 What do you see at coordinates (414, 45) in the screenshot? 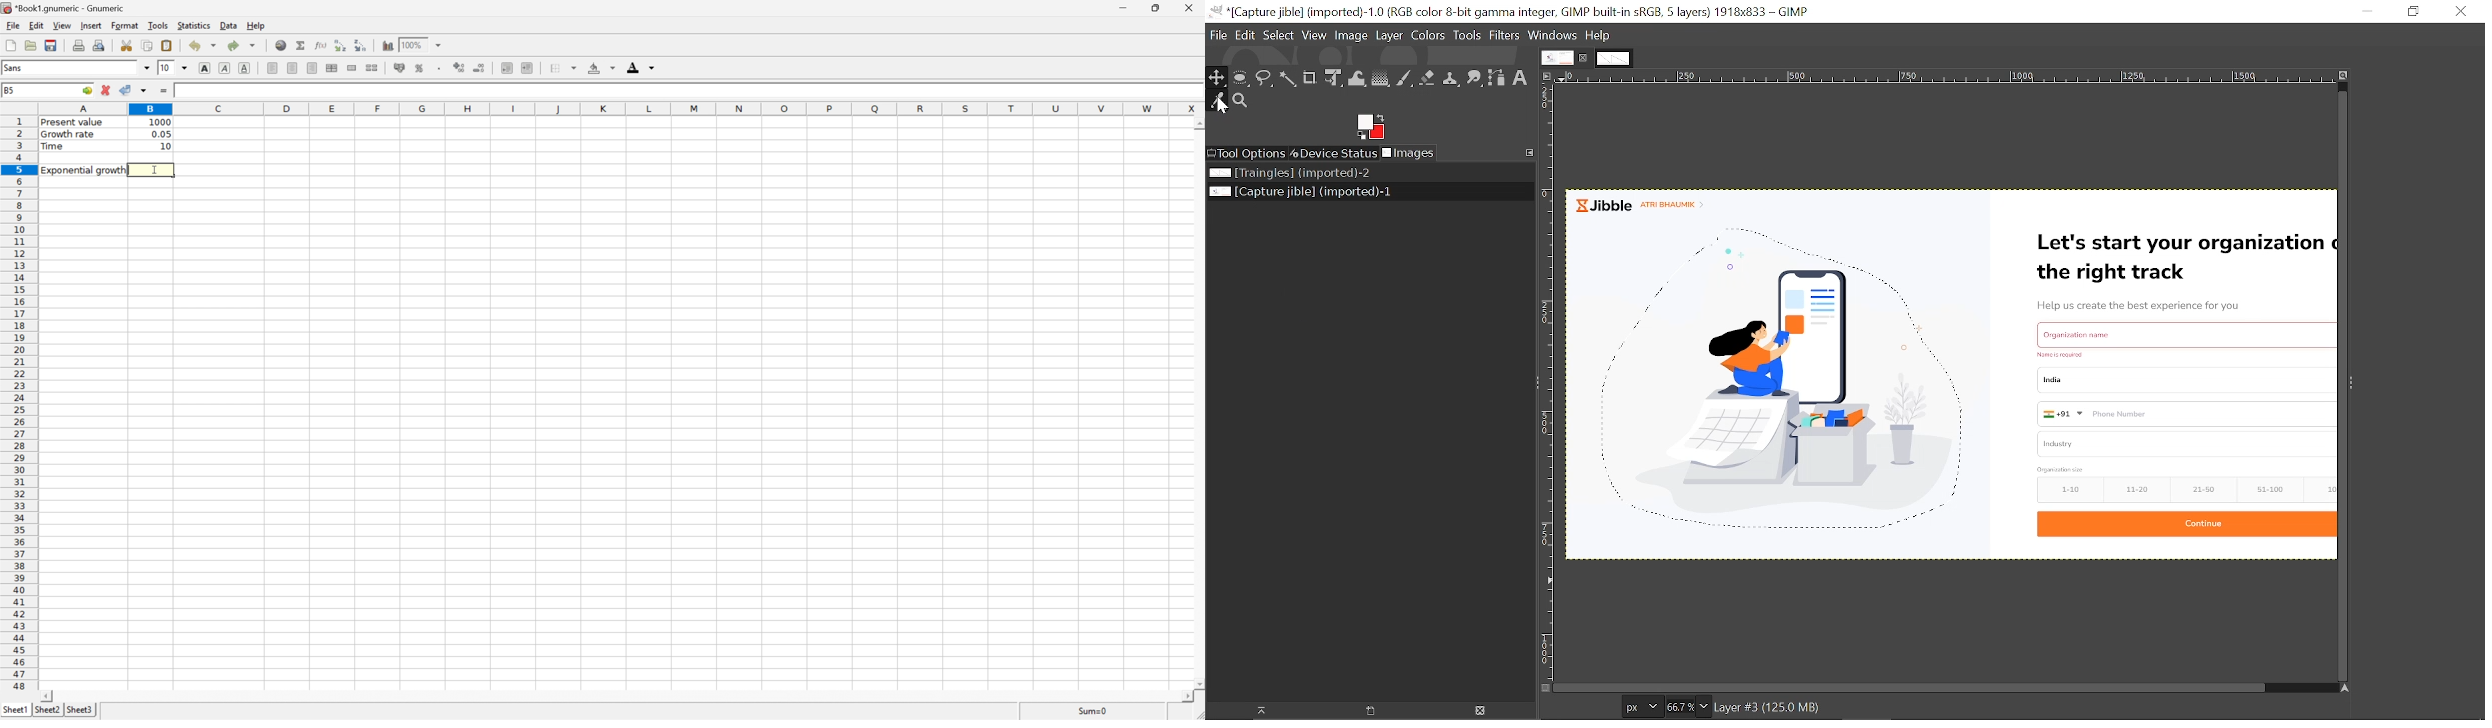
I see `100%` at bounding box center [414, 45].